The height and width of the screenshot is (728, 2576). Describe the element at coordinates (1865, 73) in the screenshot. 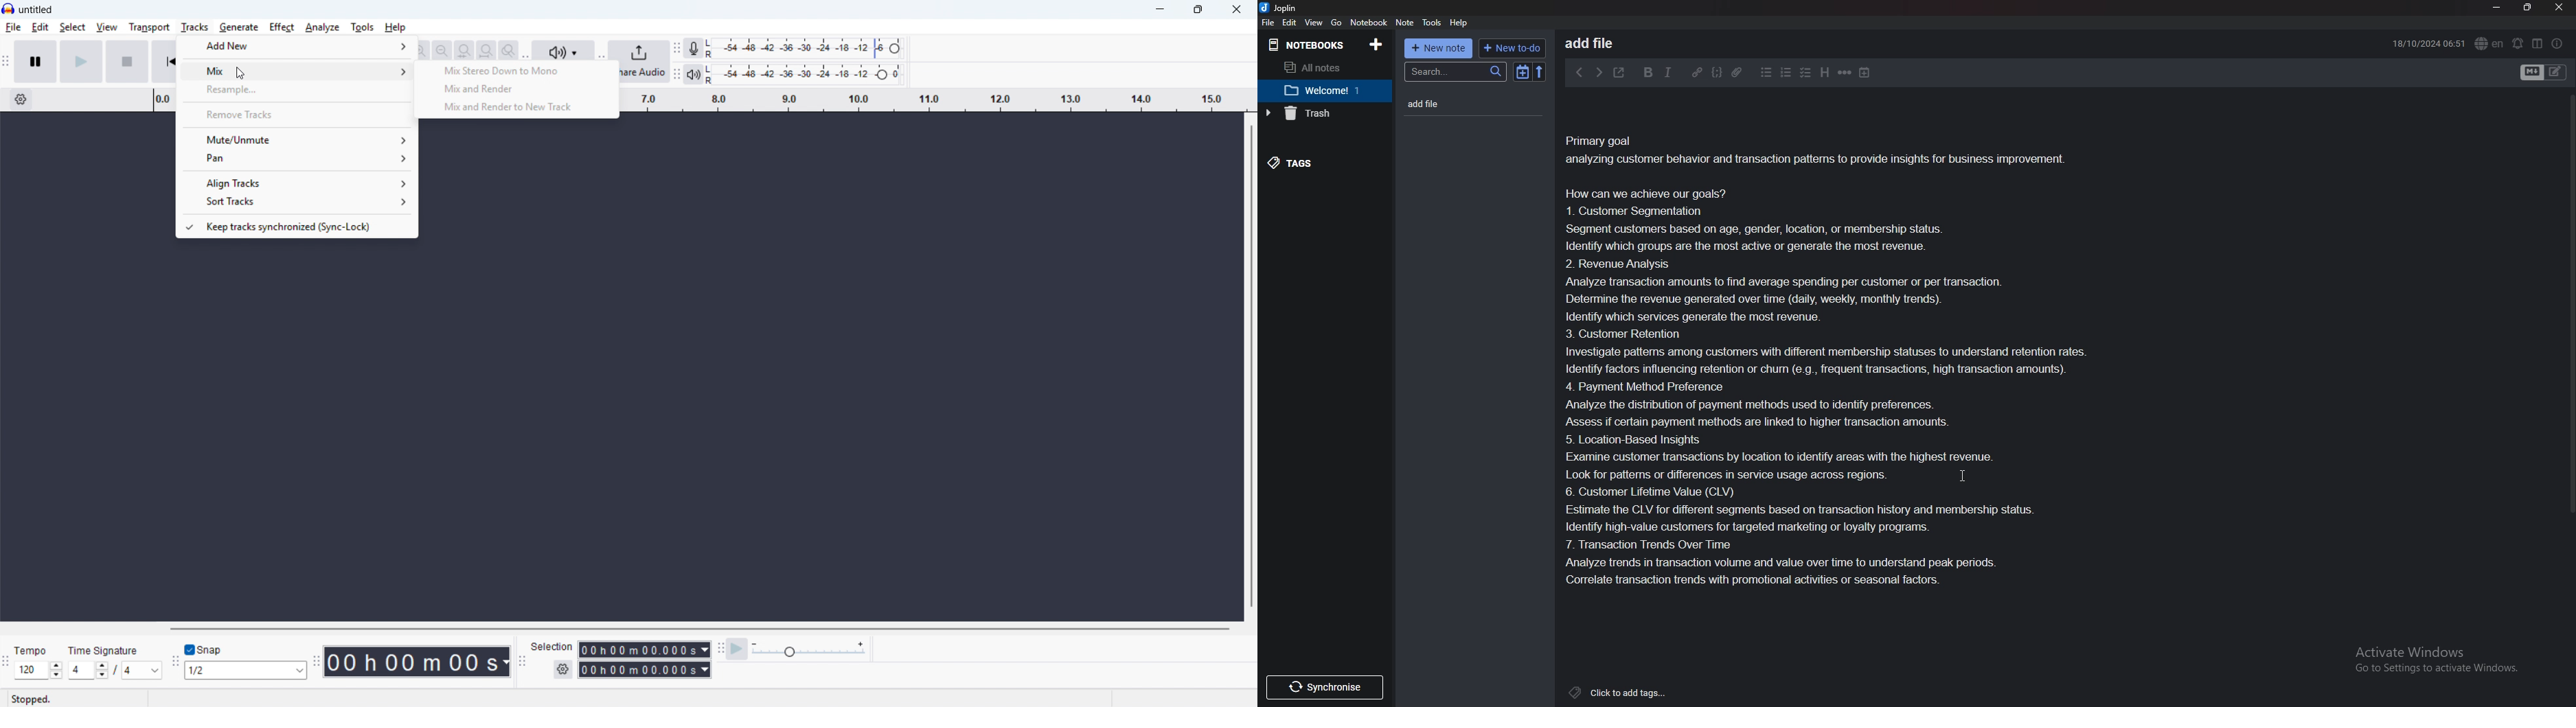

I see `Insert time` at that location.